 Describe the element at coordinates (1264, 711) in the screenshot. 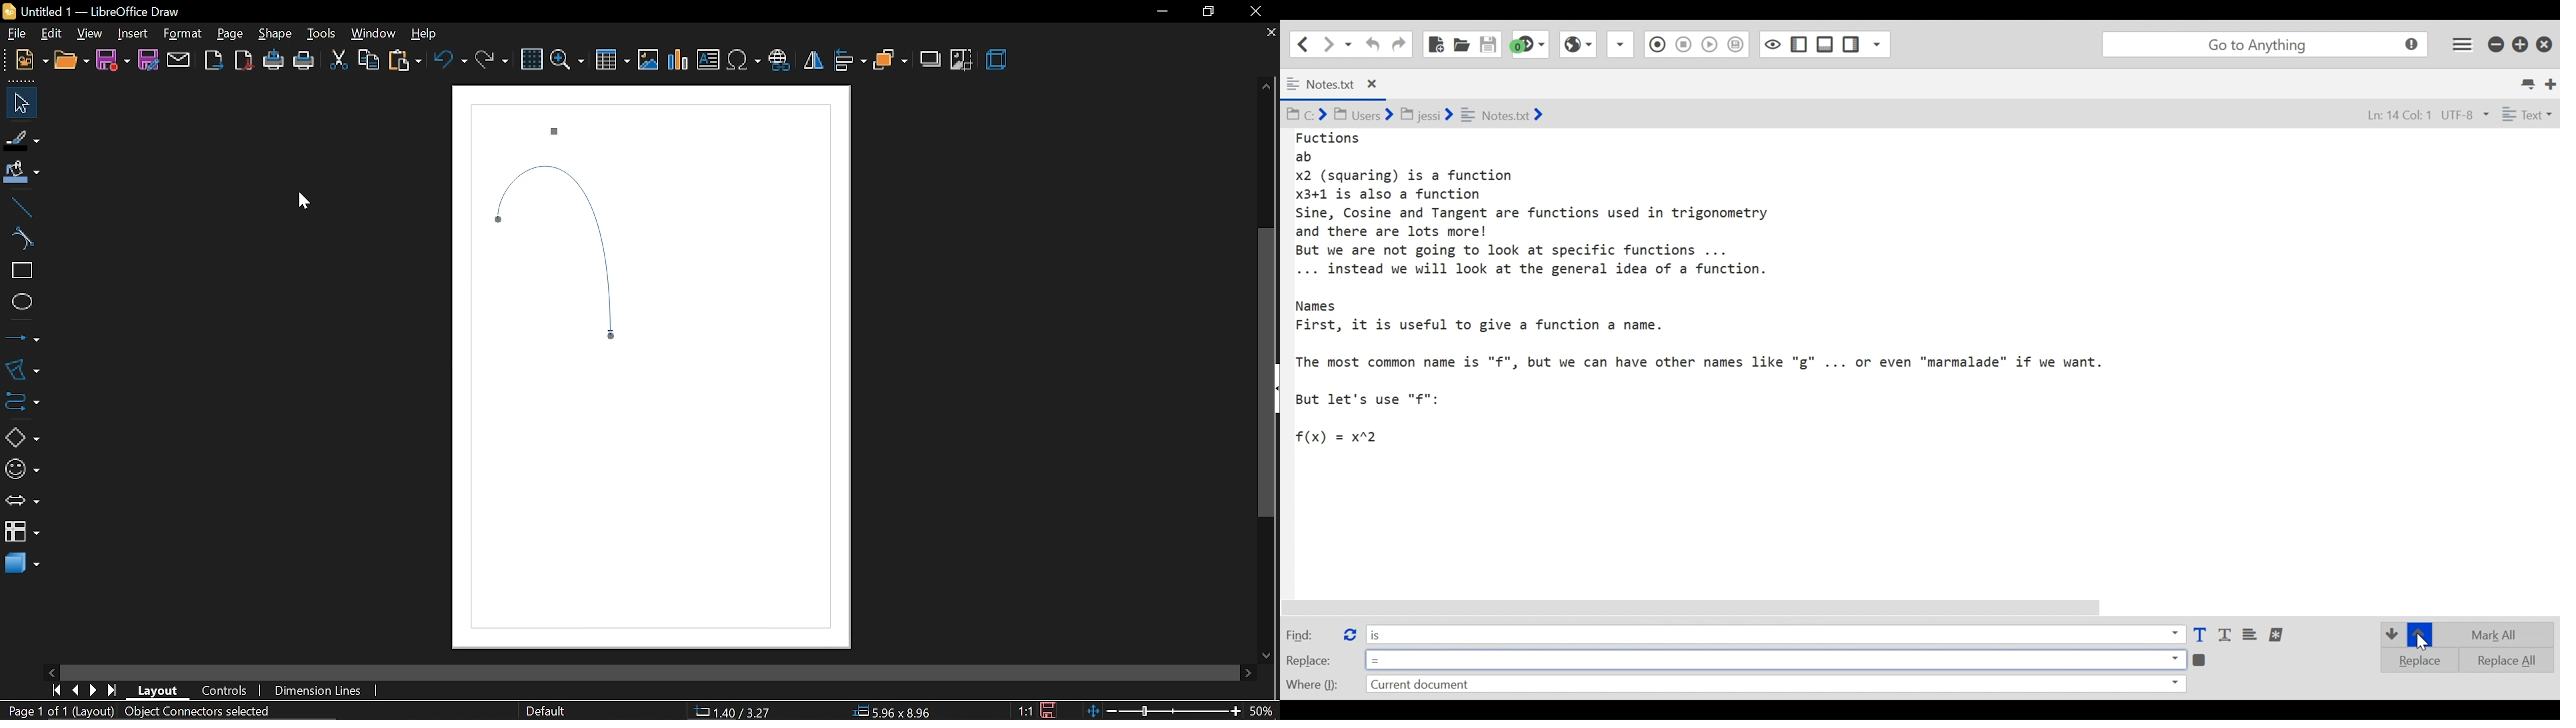

I see `current zoom` at that location.